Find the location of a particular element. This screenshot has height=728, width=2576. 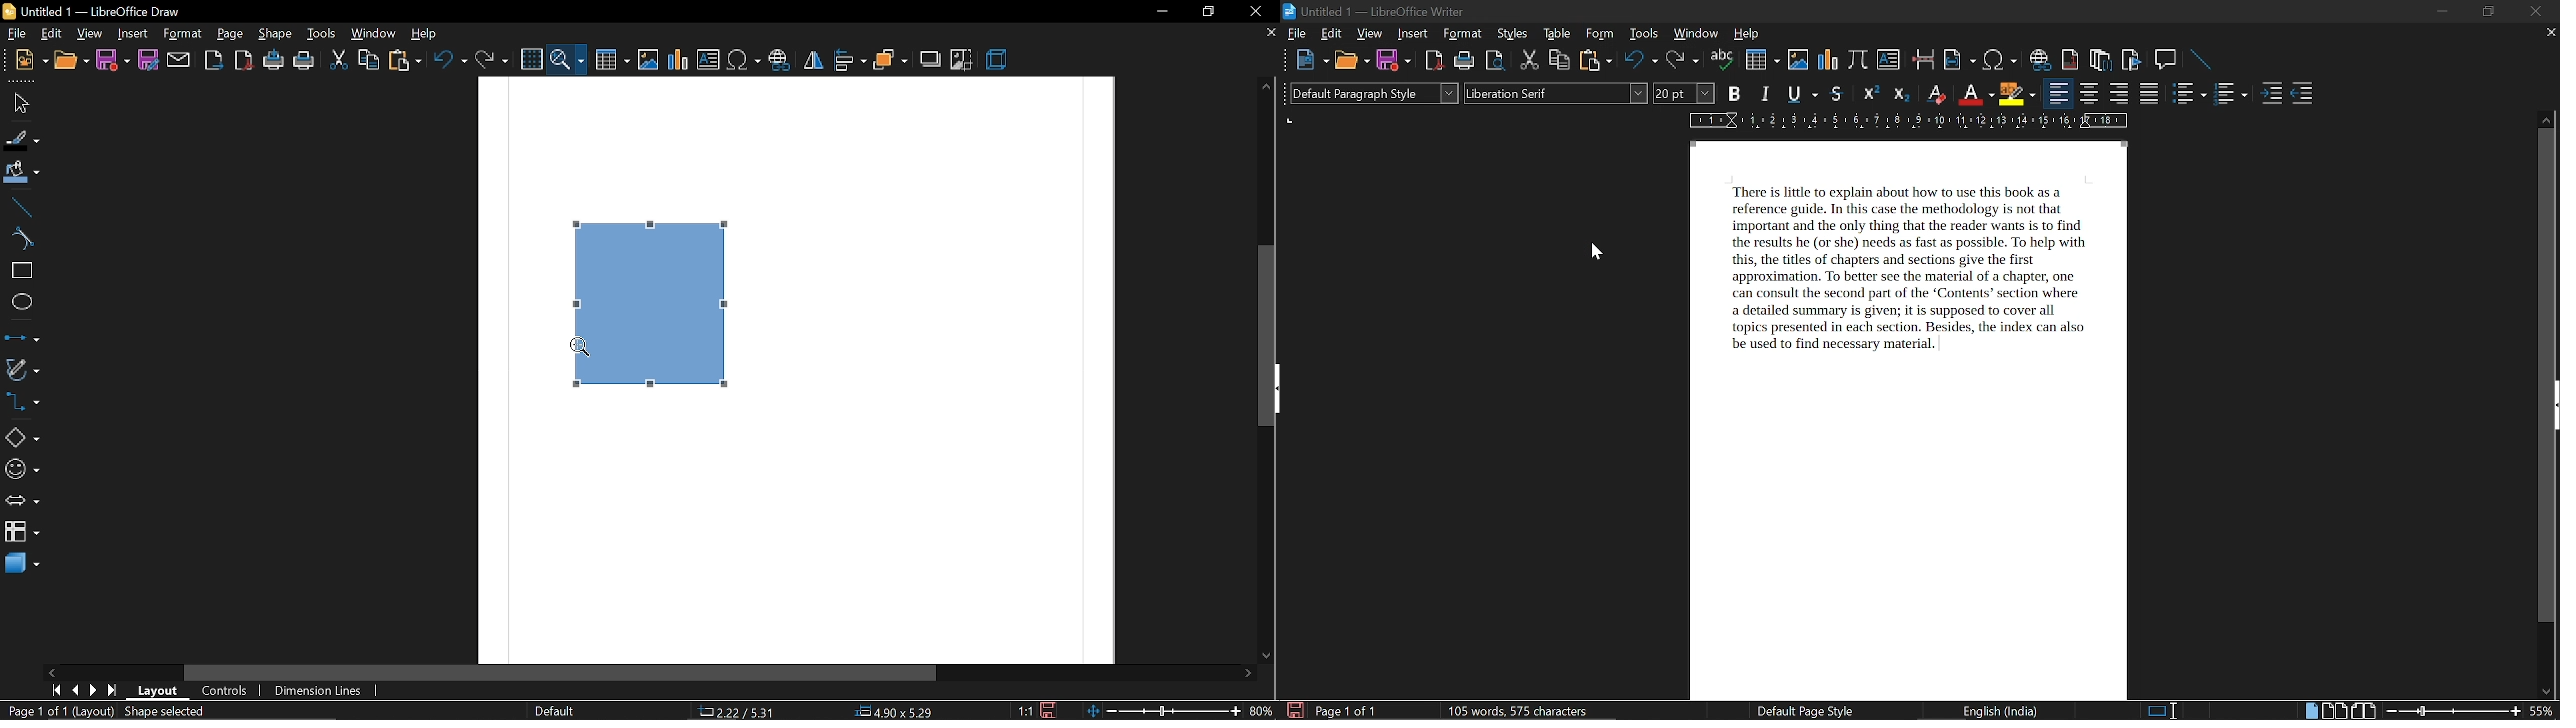

undo is located at coordinates (1641, 61).